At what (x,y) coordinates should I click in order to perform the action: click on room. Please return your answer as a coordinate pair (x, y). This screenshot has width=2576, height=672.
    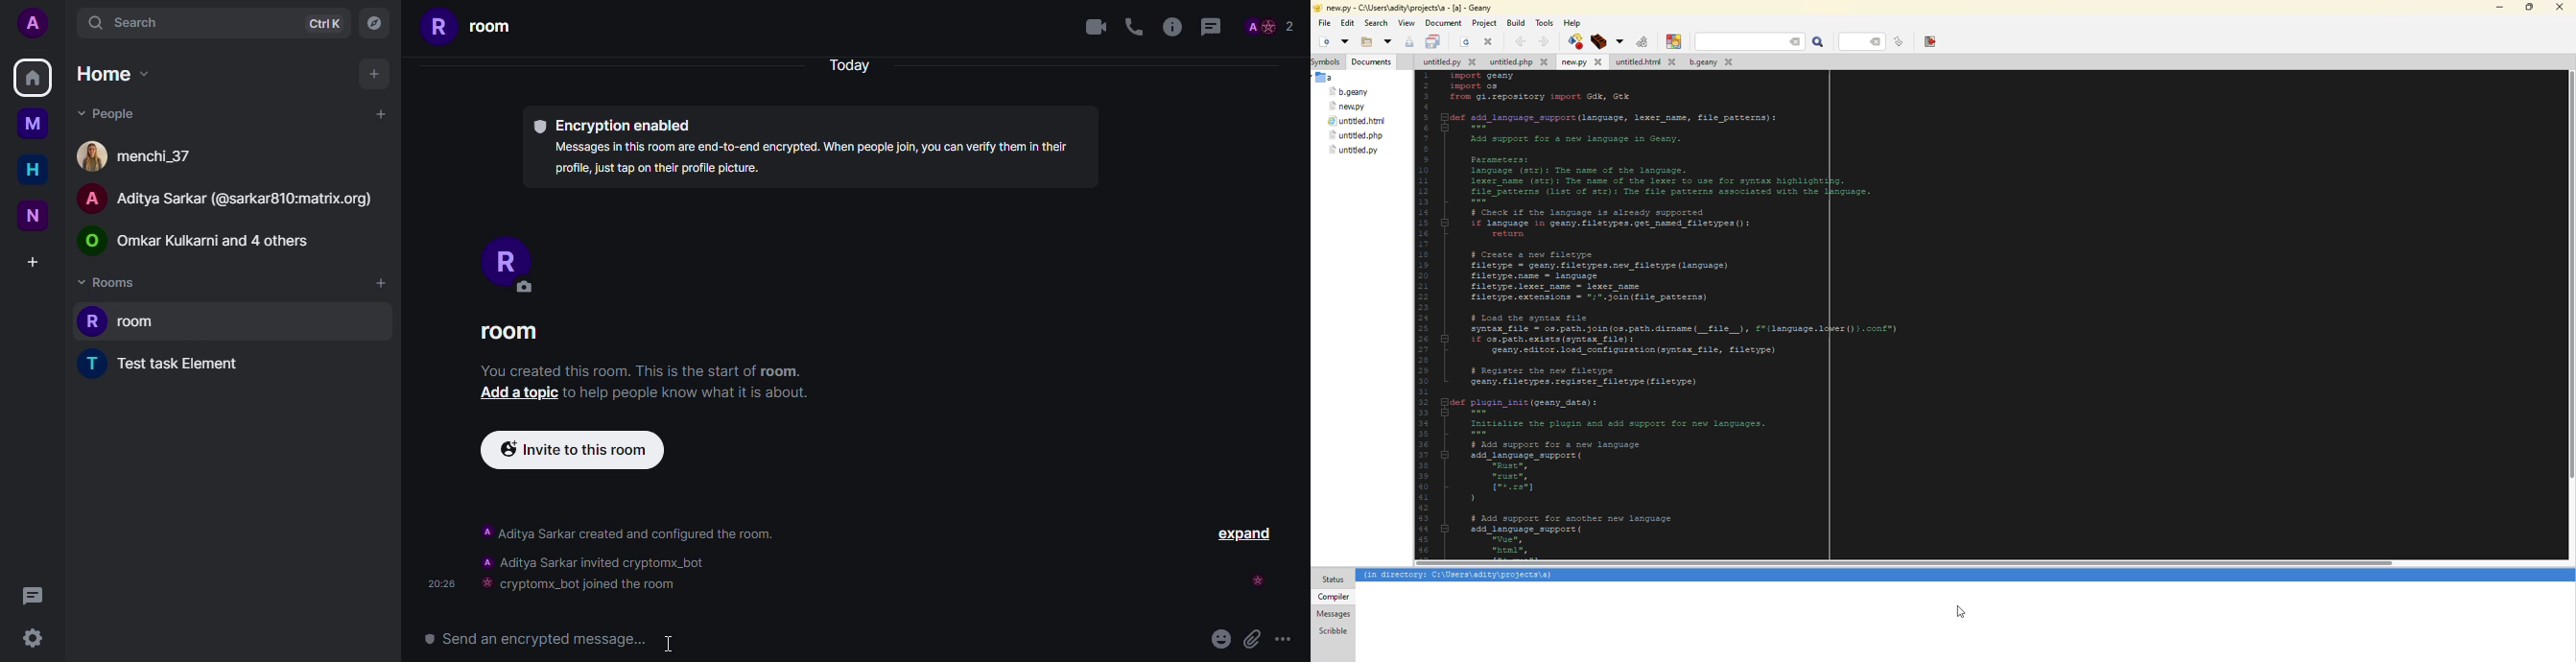
    Looking at the image, I should click on (124, 318).